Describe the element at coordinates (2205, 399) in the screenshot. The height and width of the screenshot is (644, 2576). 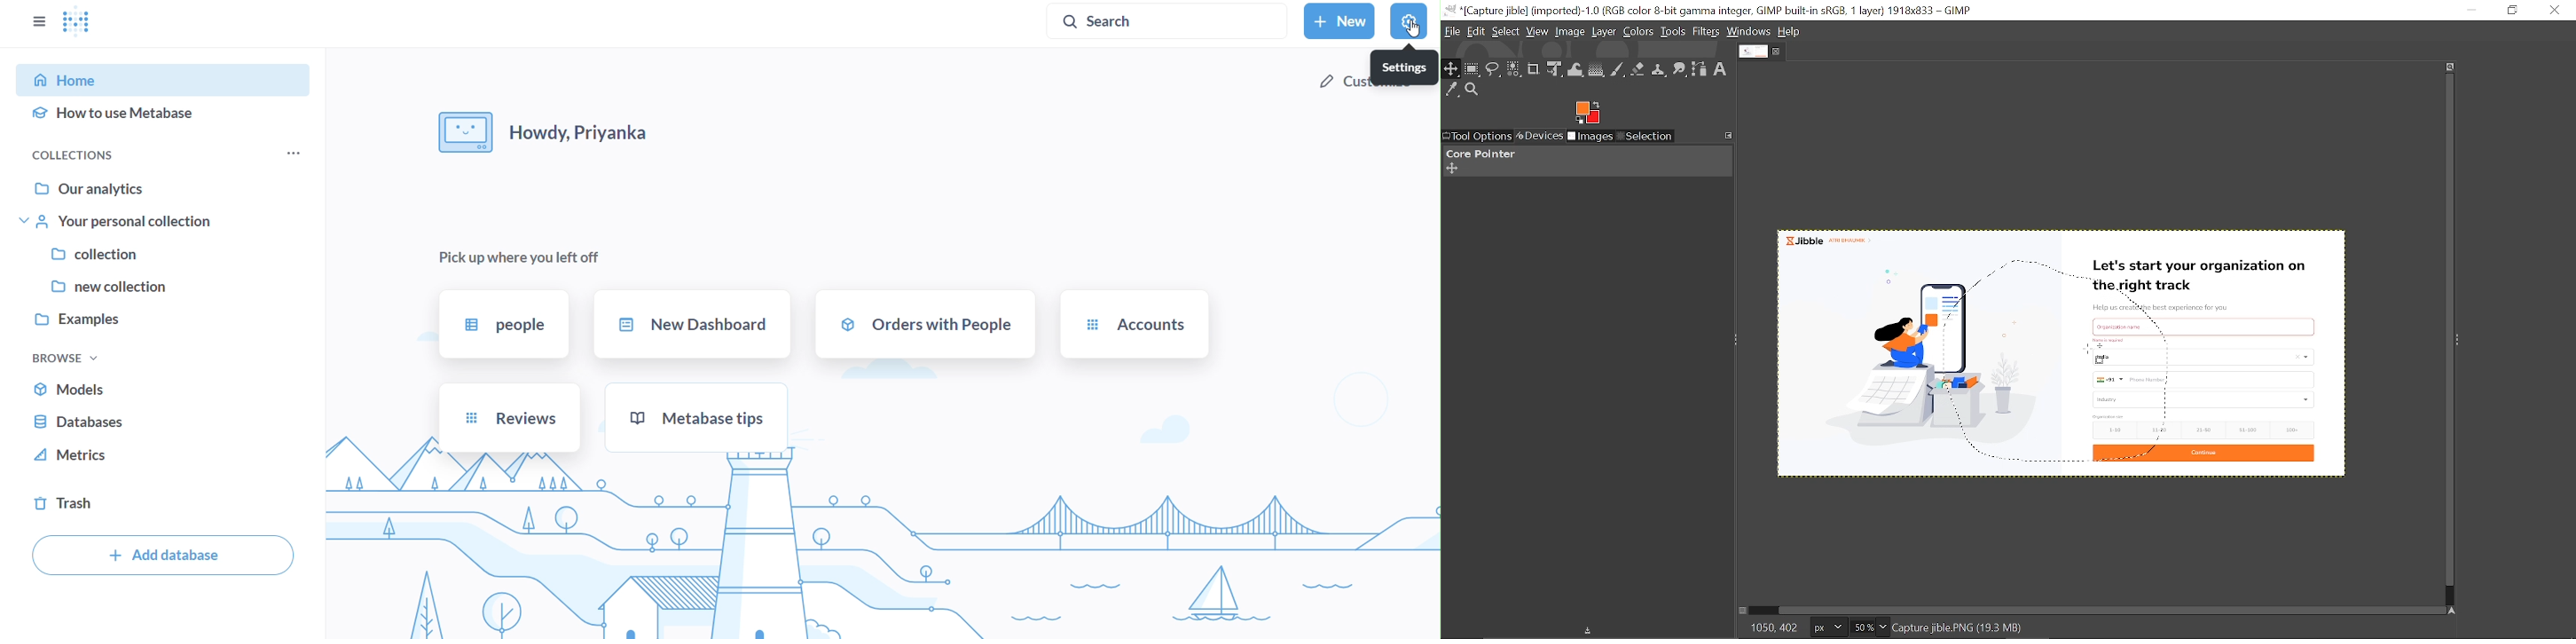
I see `industry` at that location.